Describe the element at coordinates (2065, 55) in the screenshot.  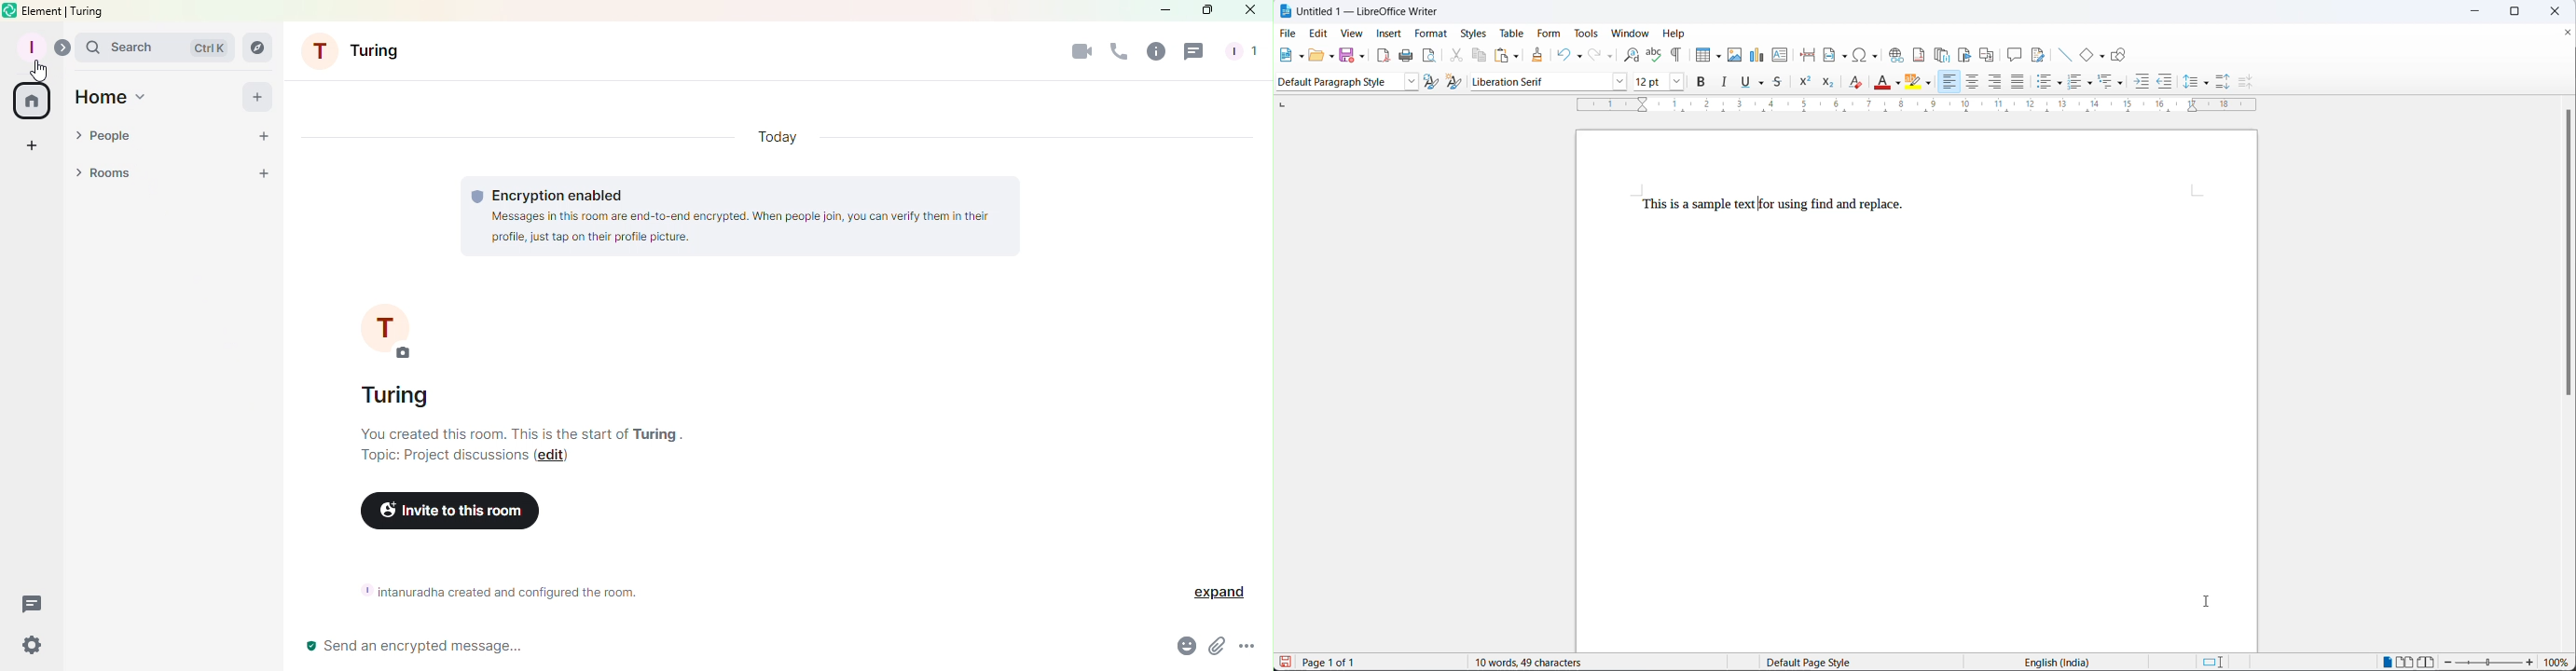
I see `insert lines` at that location.